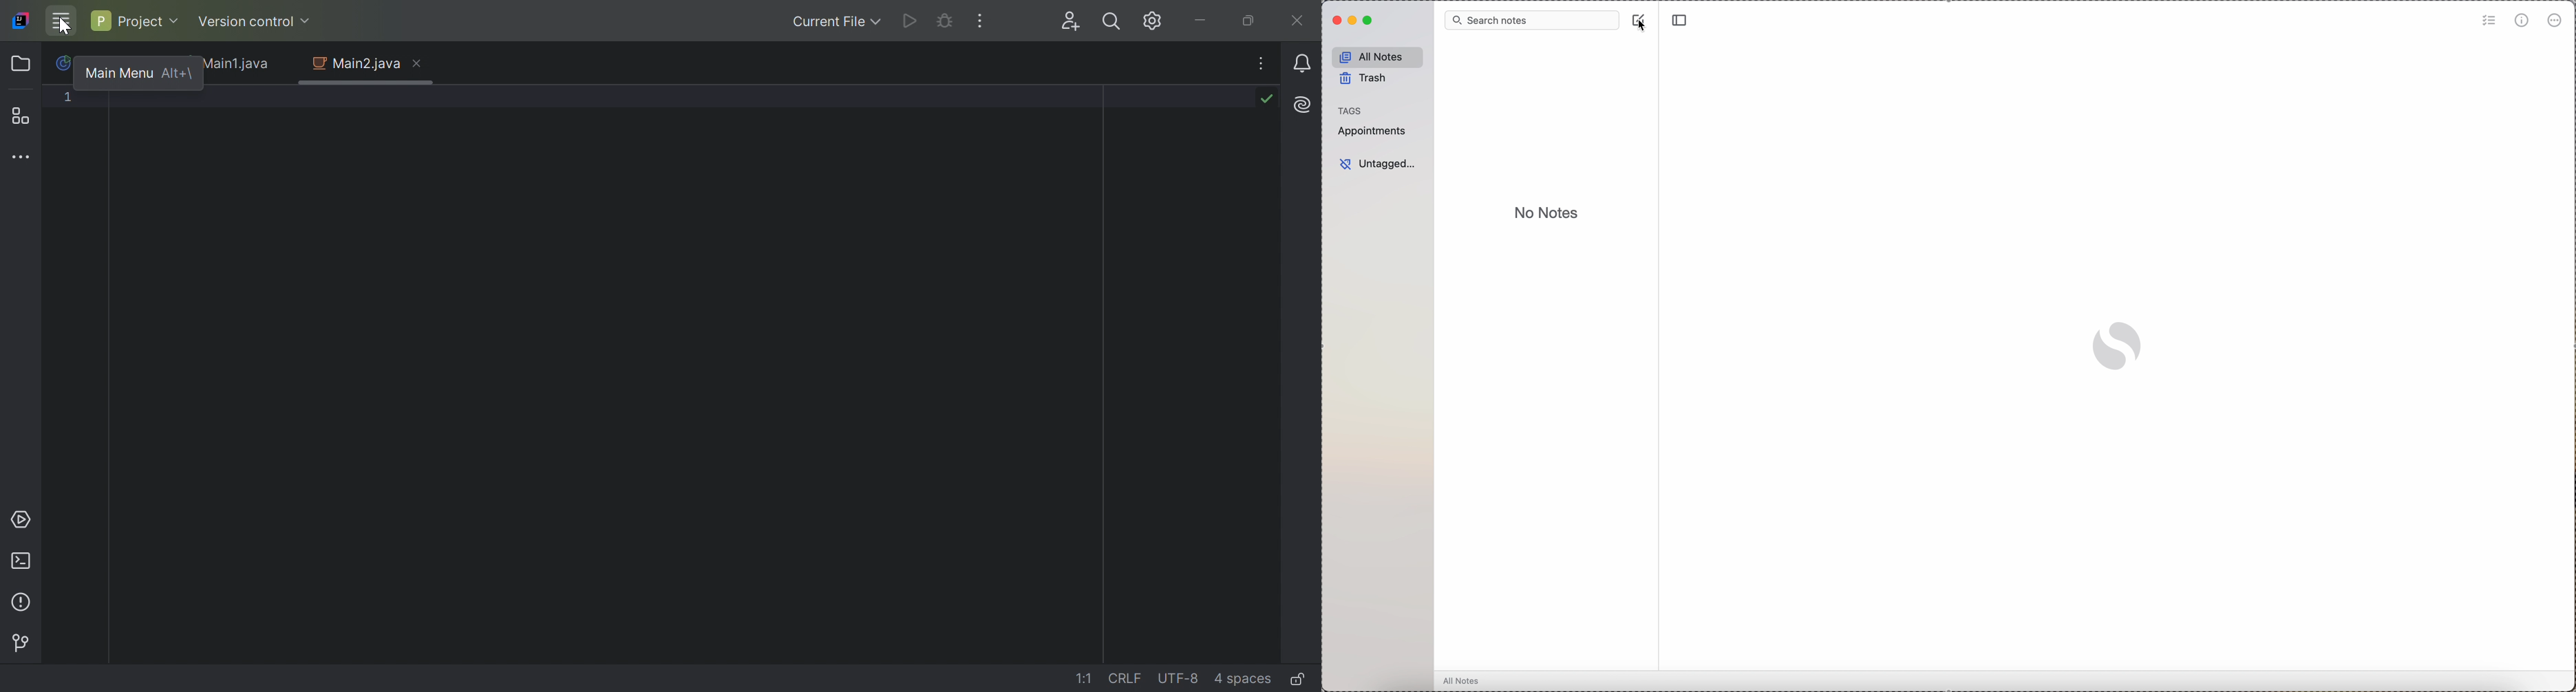 The image size is (2576, 700). I want to click on Project, so click(135, 19).